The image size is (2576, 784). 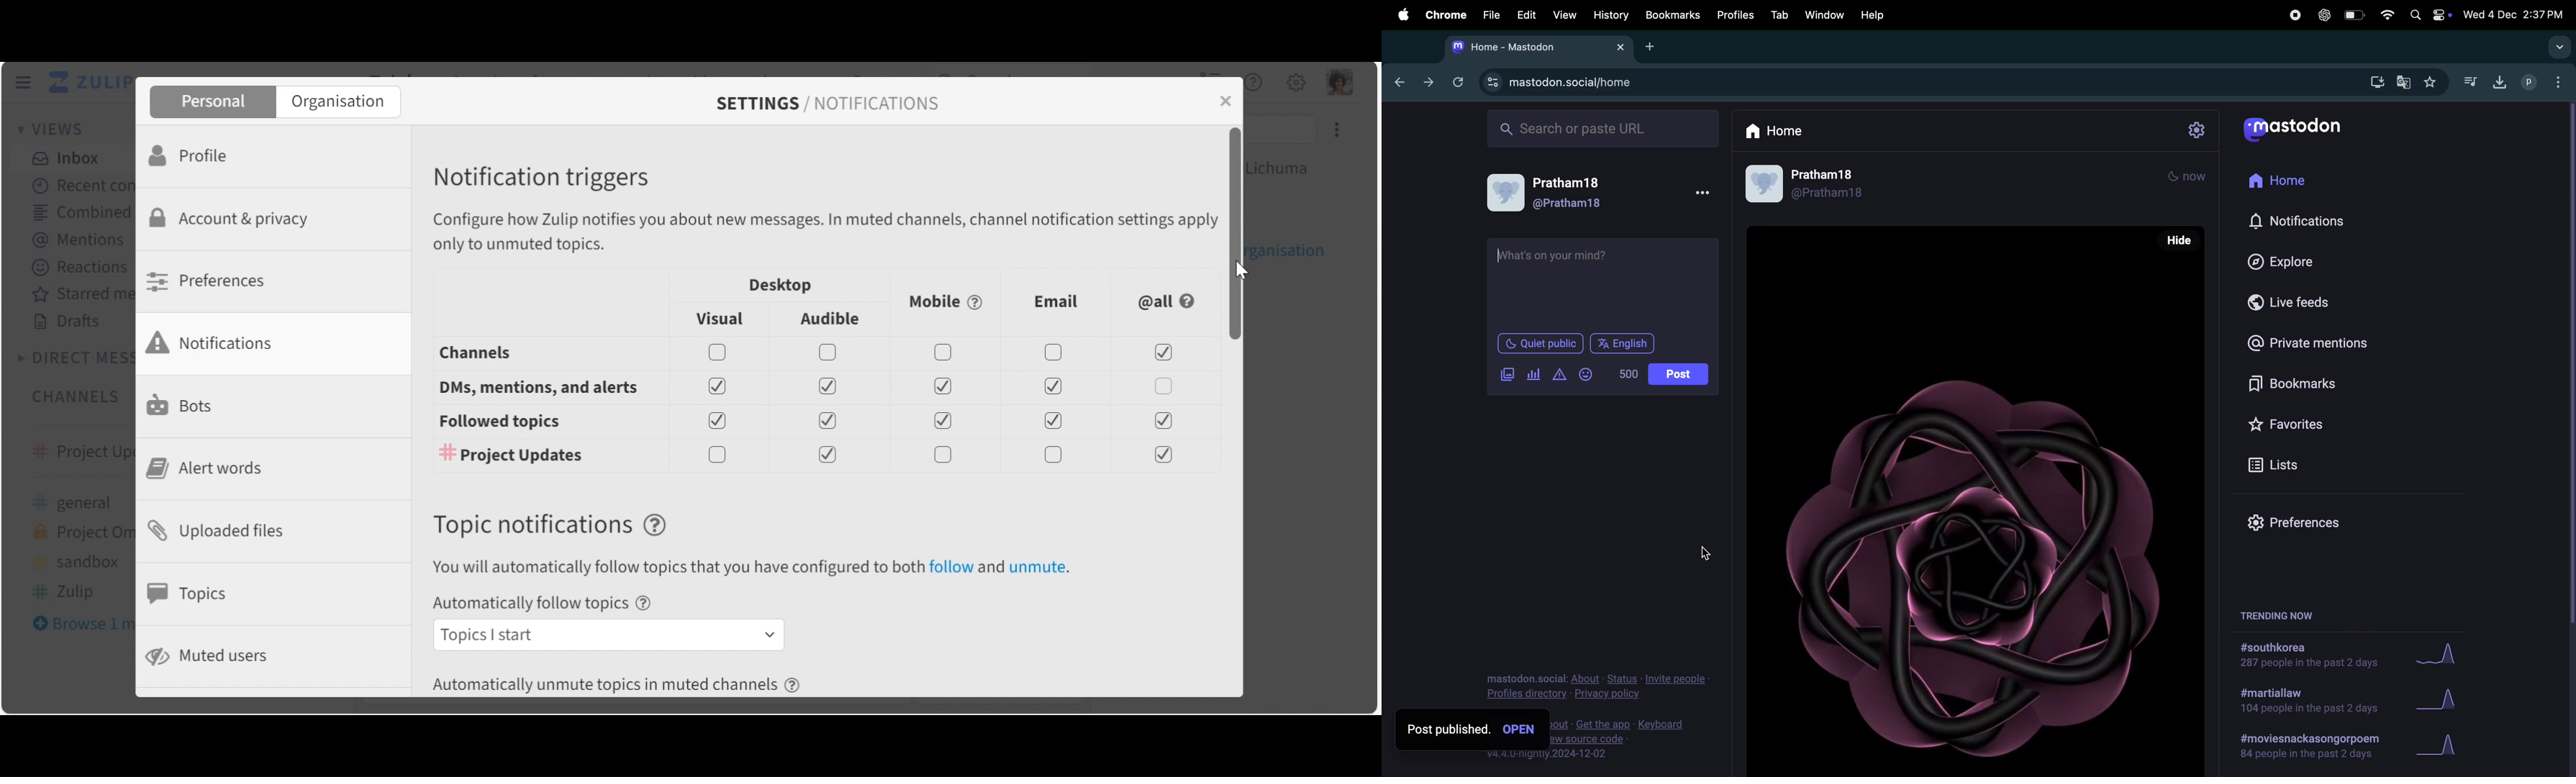 I want to click on Visual, so click(x=717, y=317).